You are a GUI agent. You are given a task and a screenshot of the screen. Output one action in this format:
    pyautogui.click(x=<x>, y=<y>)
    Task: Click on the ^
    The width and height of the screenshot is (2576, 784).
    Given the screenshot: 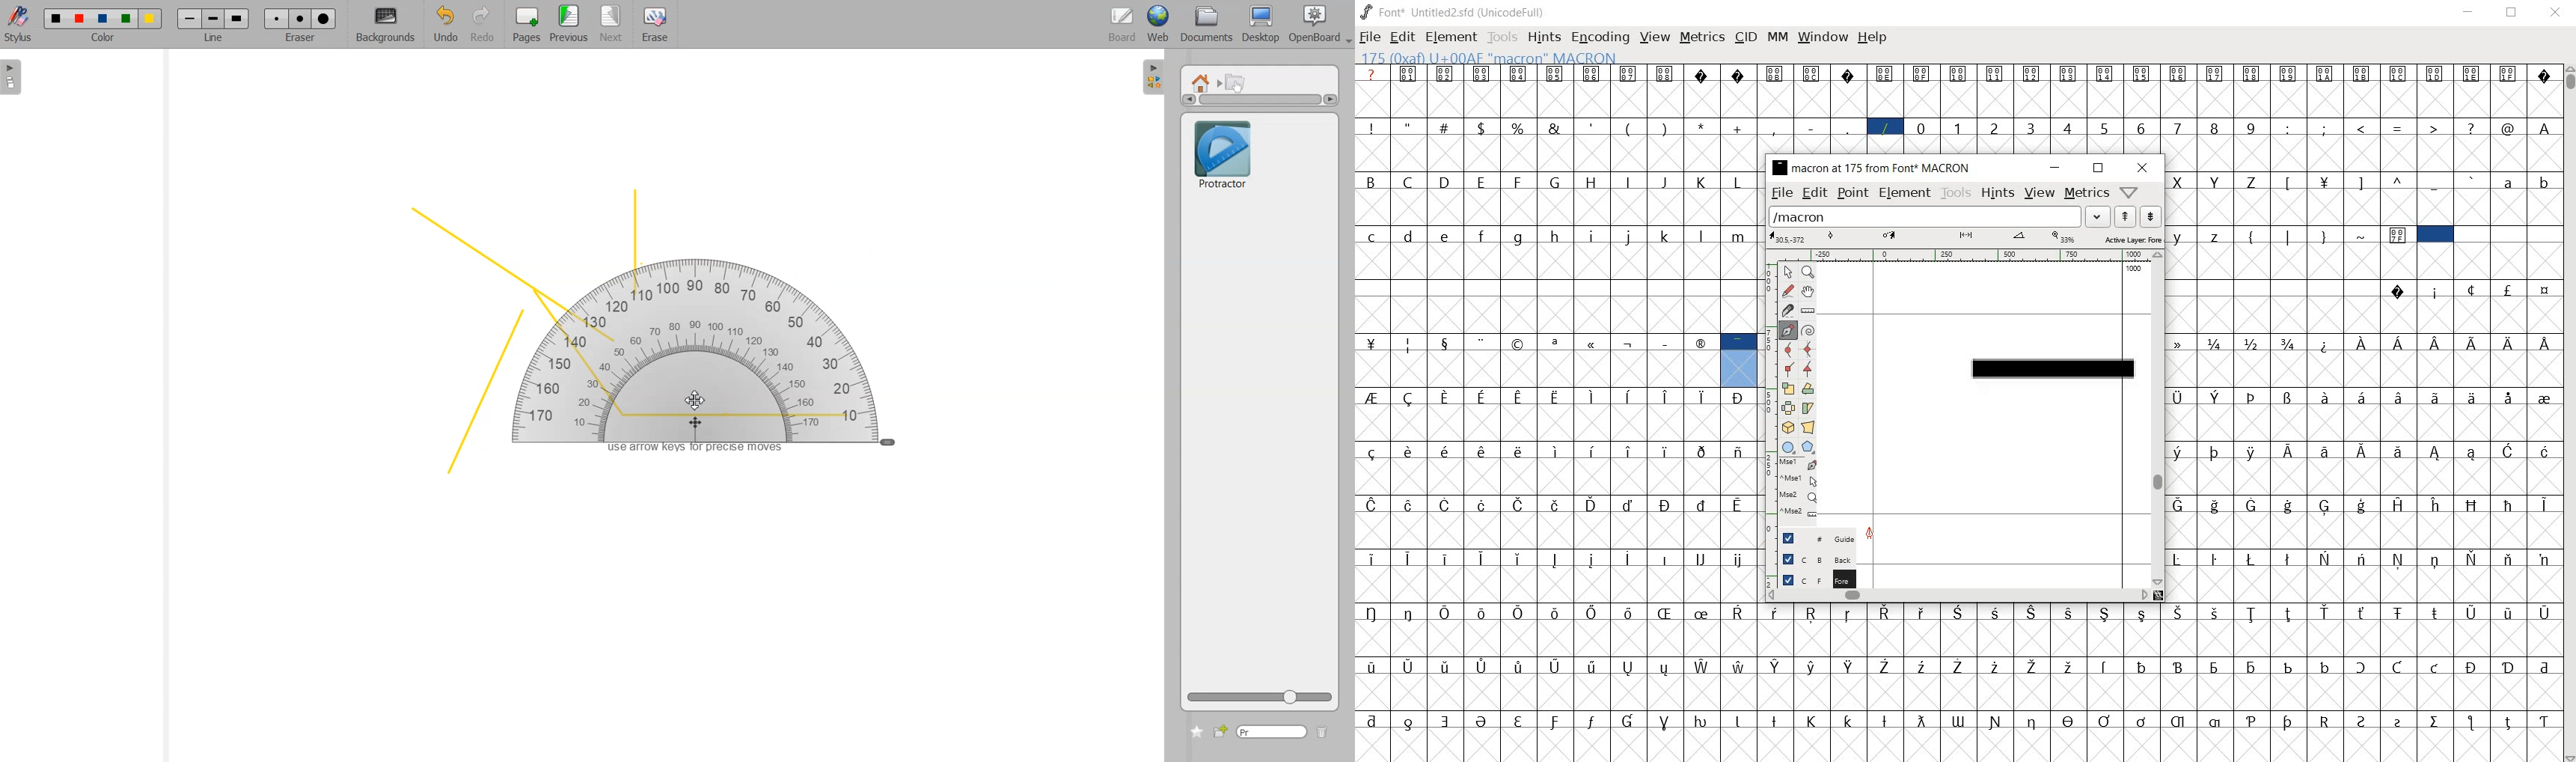 What is the action you would take?
    pyautogui.click(x=2399, y=181)
    